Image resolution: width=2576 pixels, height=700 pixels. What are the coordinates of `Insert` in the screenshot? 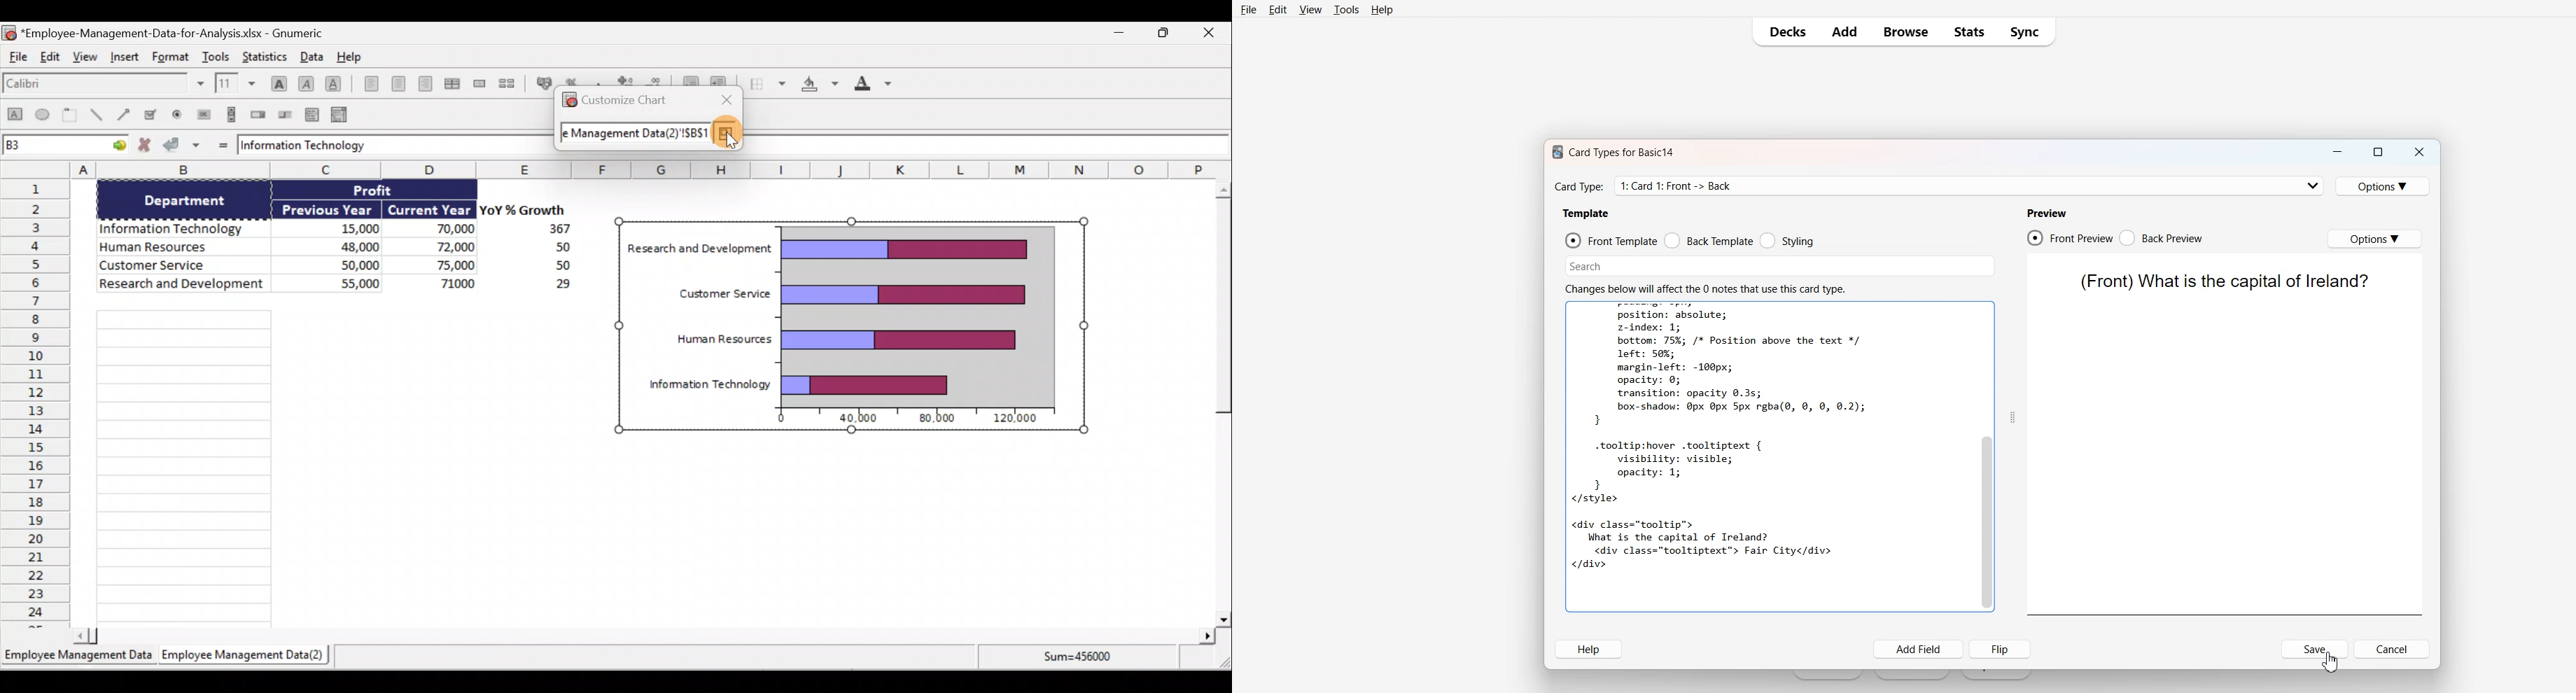 It's located at (128, 58).